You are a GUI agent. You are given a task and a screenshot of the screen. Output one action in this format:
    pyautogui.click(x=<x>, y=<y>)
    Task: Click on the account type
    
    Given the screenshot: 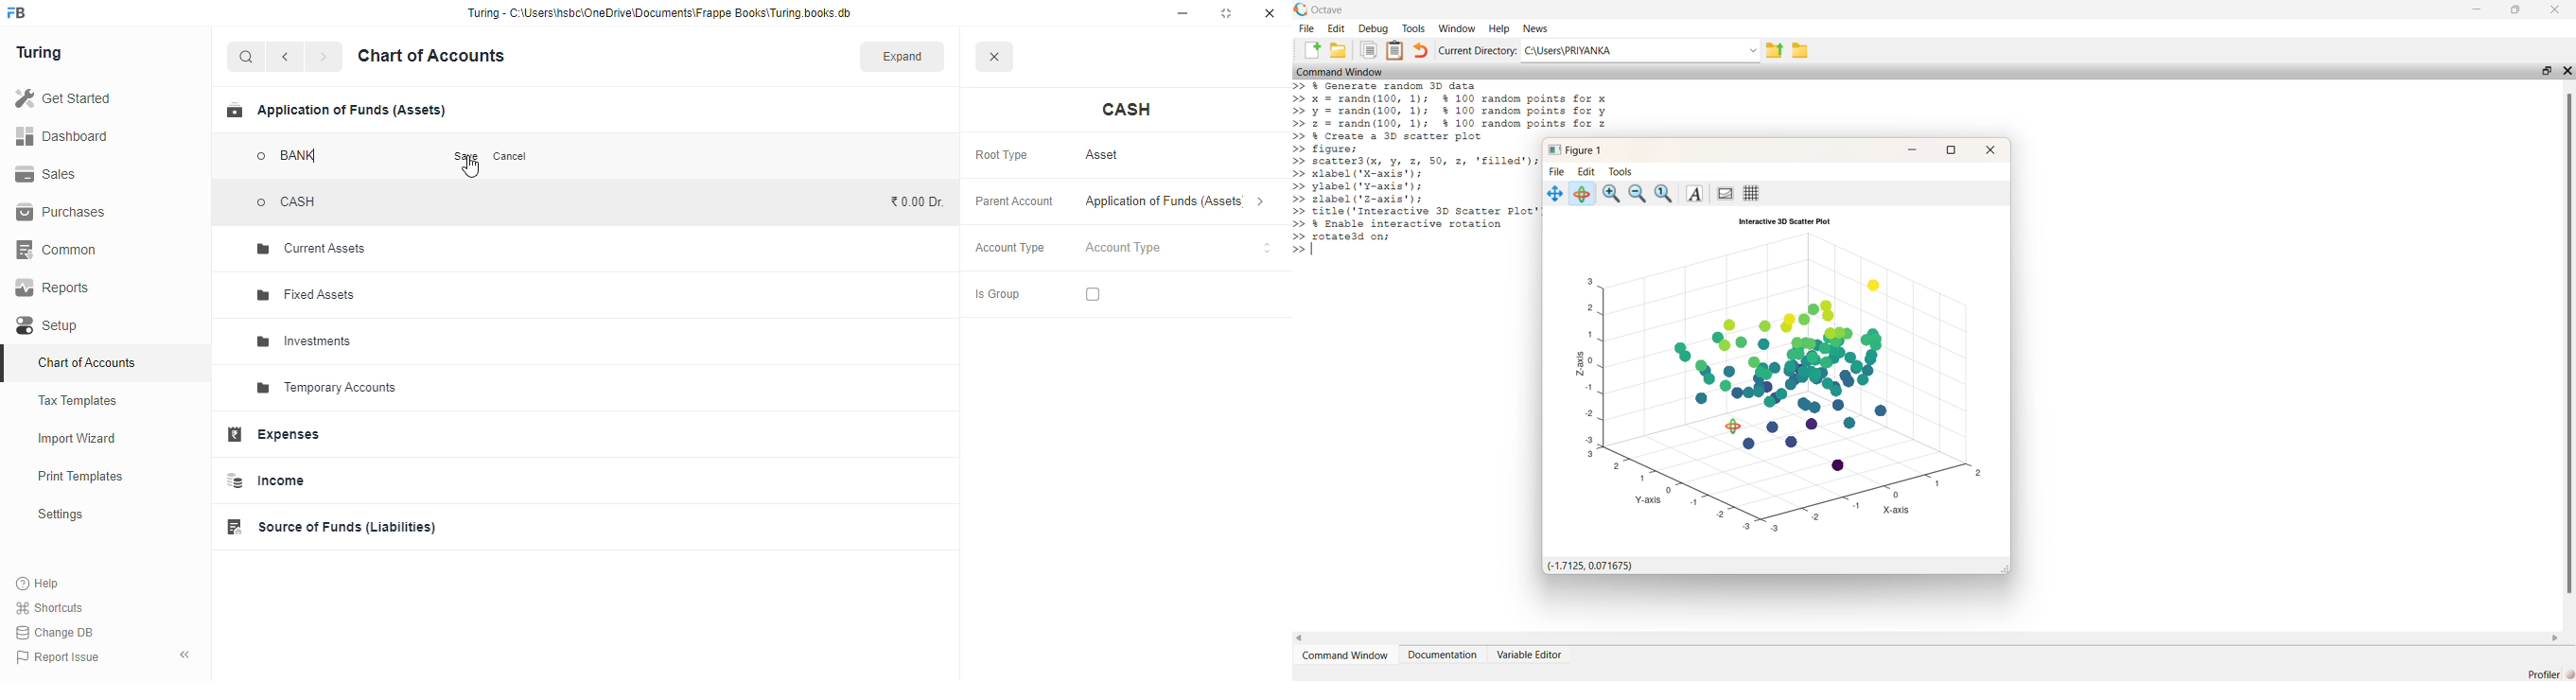 What is the action you would take?
    pyautogui.click(x=1010, y=248)
    